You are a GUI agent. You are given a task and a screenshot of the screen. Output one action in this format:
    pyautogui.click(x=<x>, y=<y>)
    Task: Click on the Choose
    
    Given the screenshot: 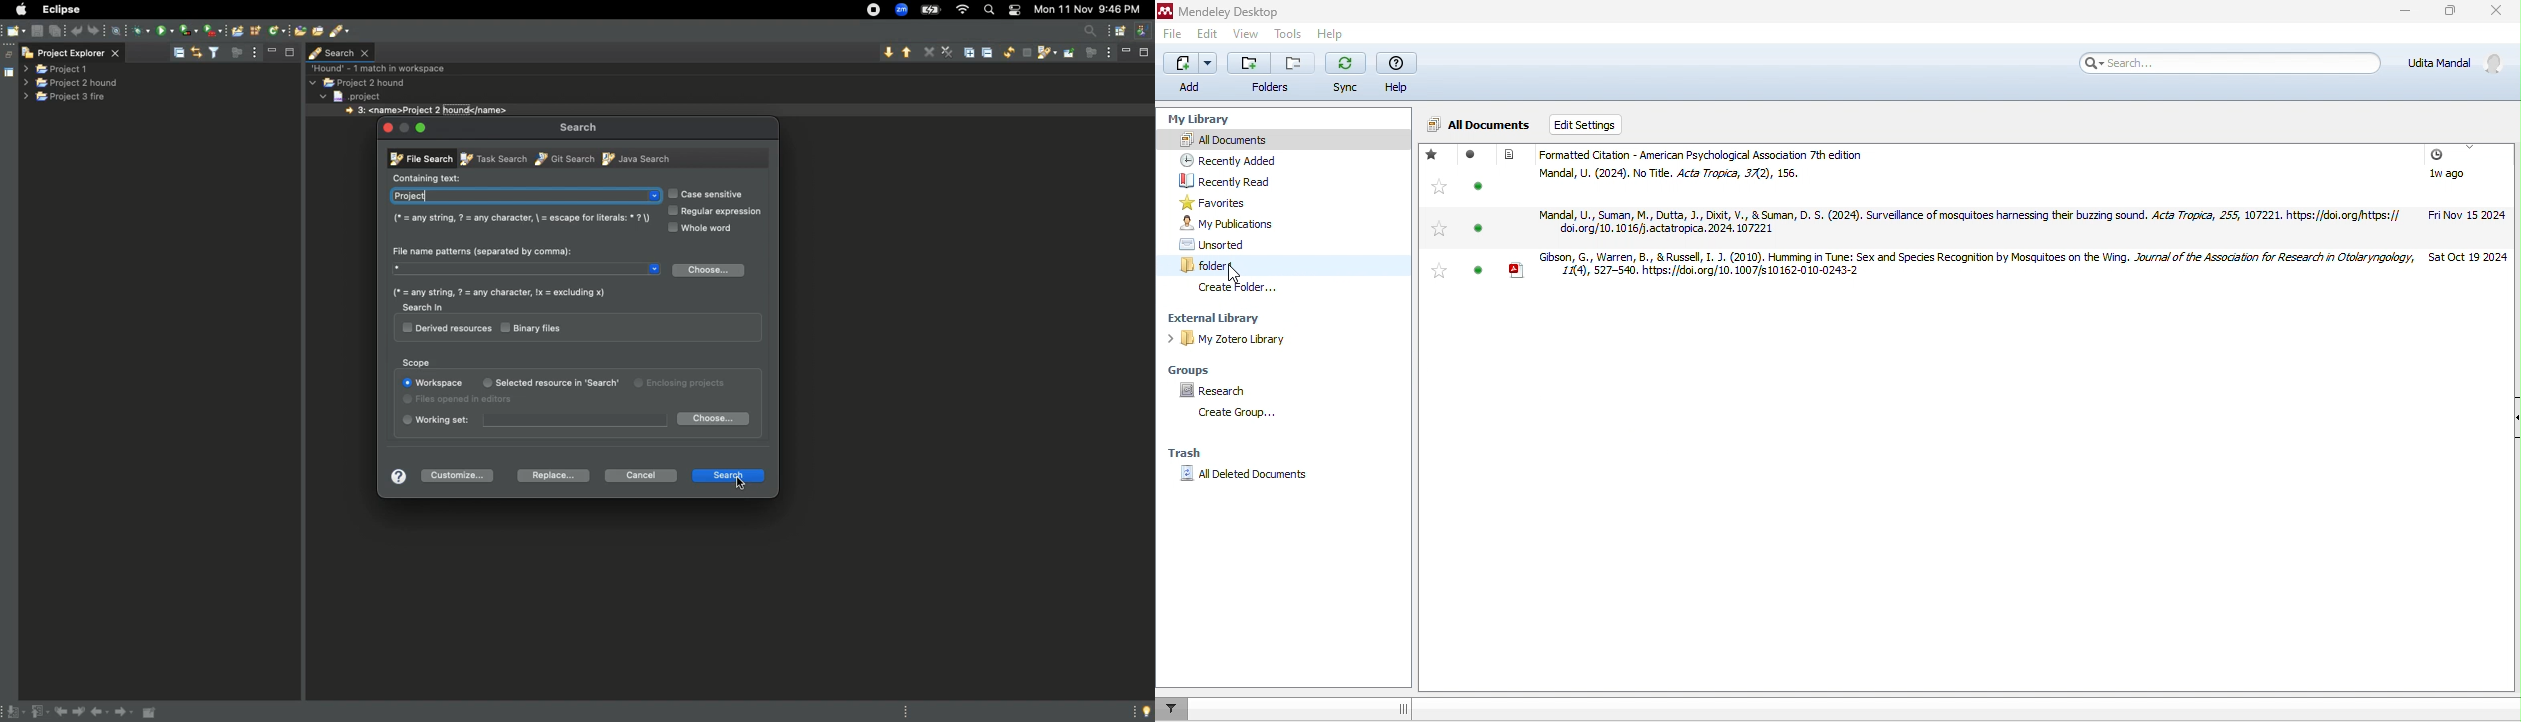 What is the action you would take?
    pyautogui.click(x=712, y=418)
    